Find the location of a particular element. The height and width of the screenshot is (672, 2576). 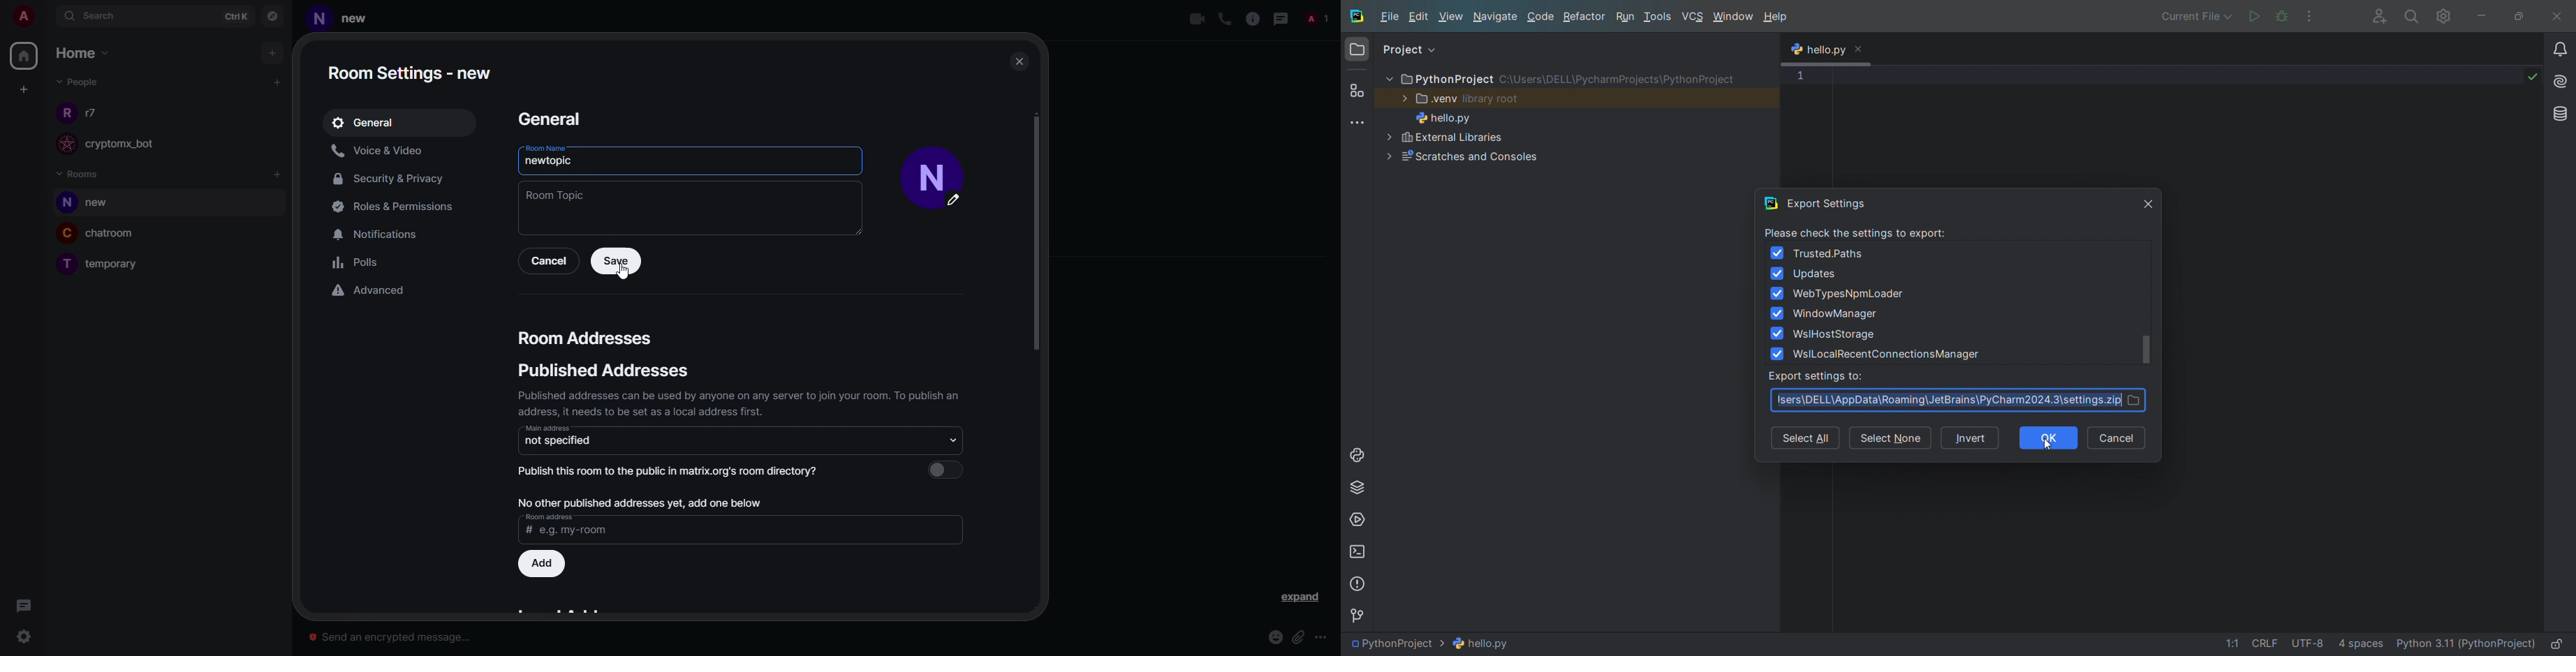

python package is located at coordinates (1356, 490).